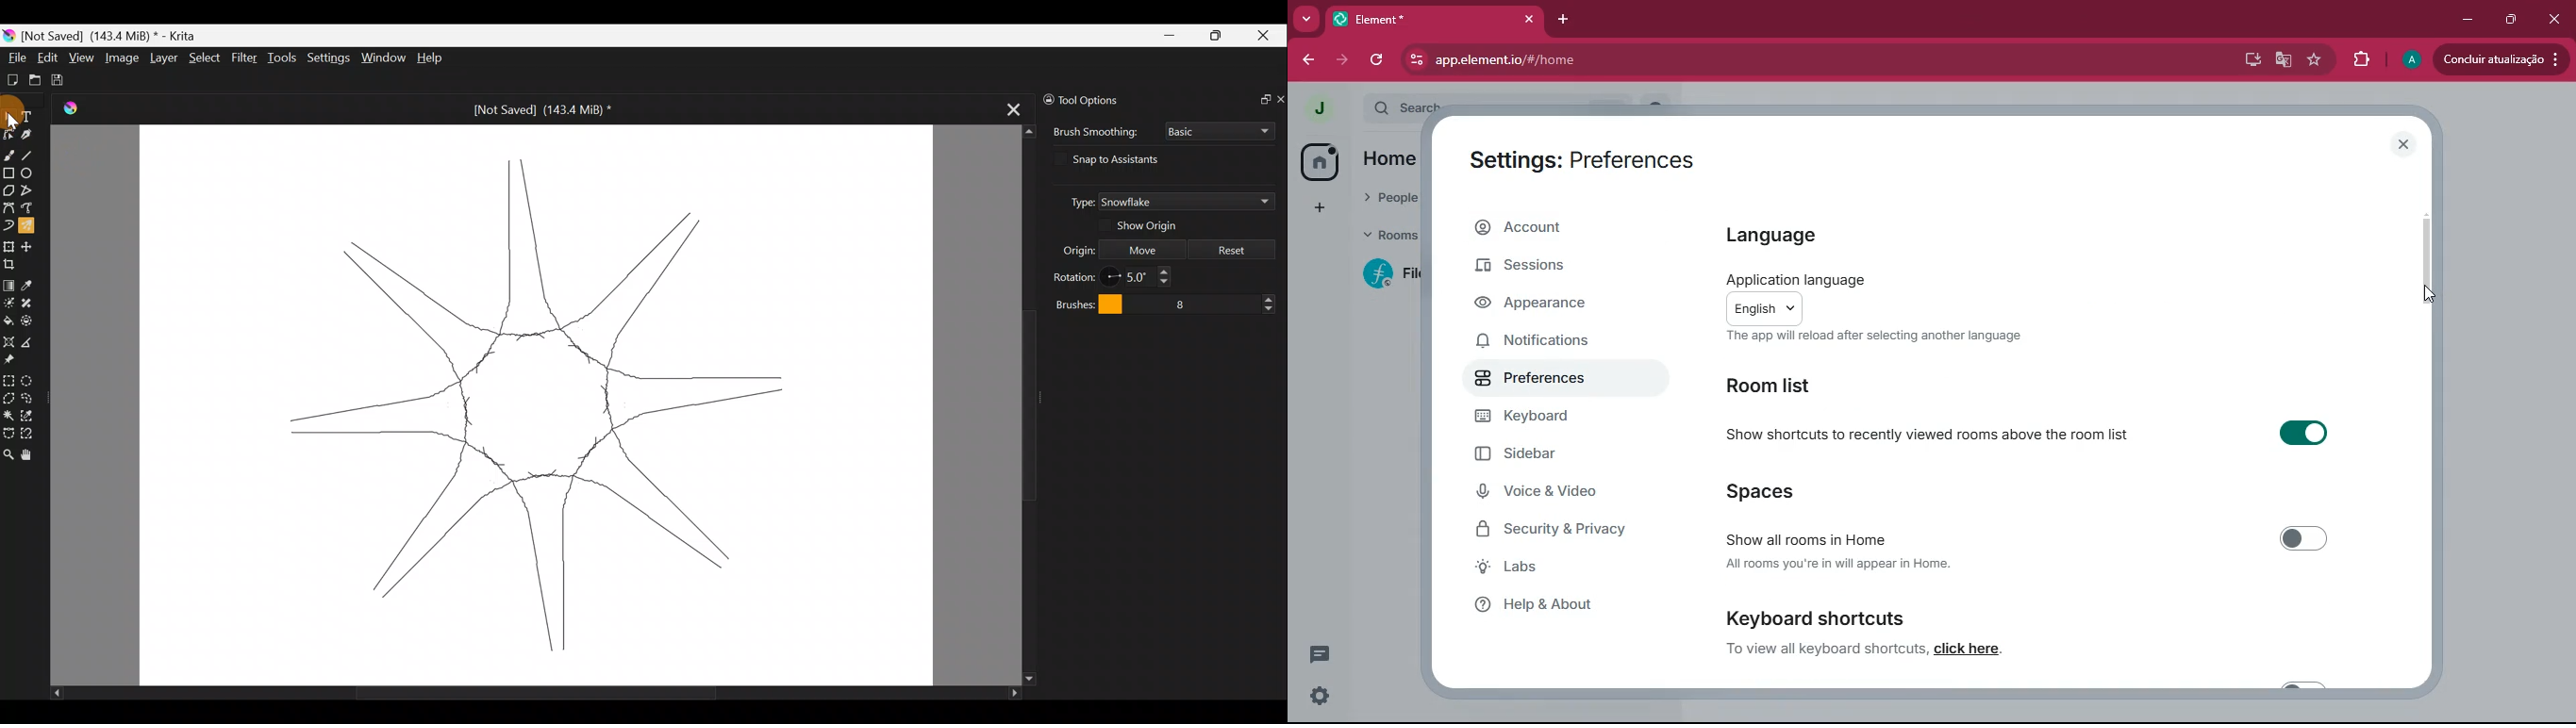 This screenshot has width=2576, height=728. What do you see at coordinates (1793, 277) in the screenshot?
I see `application language` at bounding box center [1793, 277].